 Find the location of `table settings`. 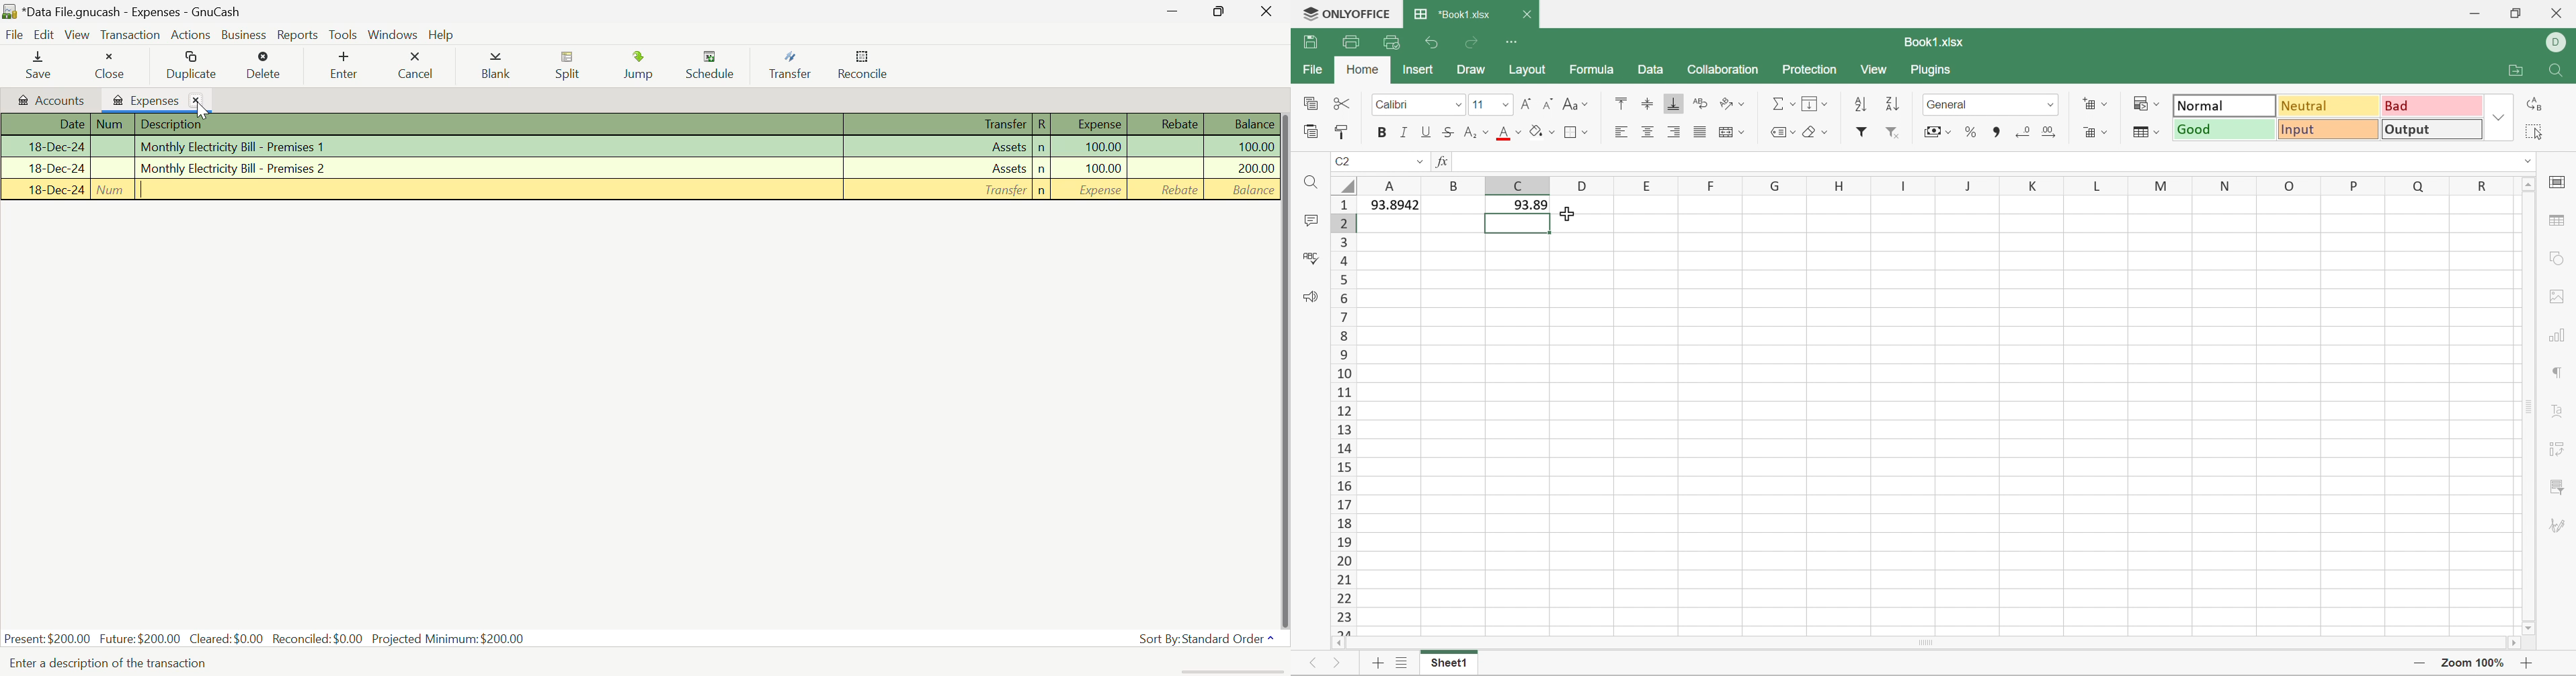

table settings is located at coordinates (2559, 221).